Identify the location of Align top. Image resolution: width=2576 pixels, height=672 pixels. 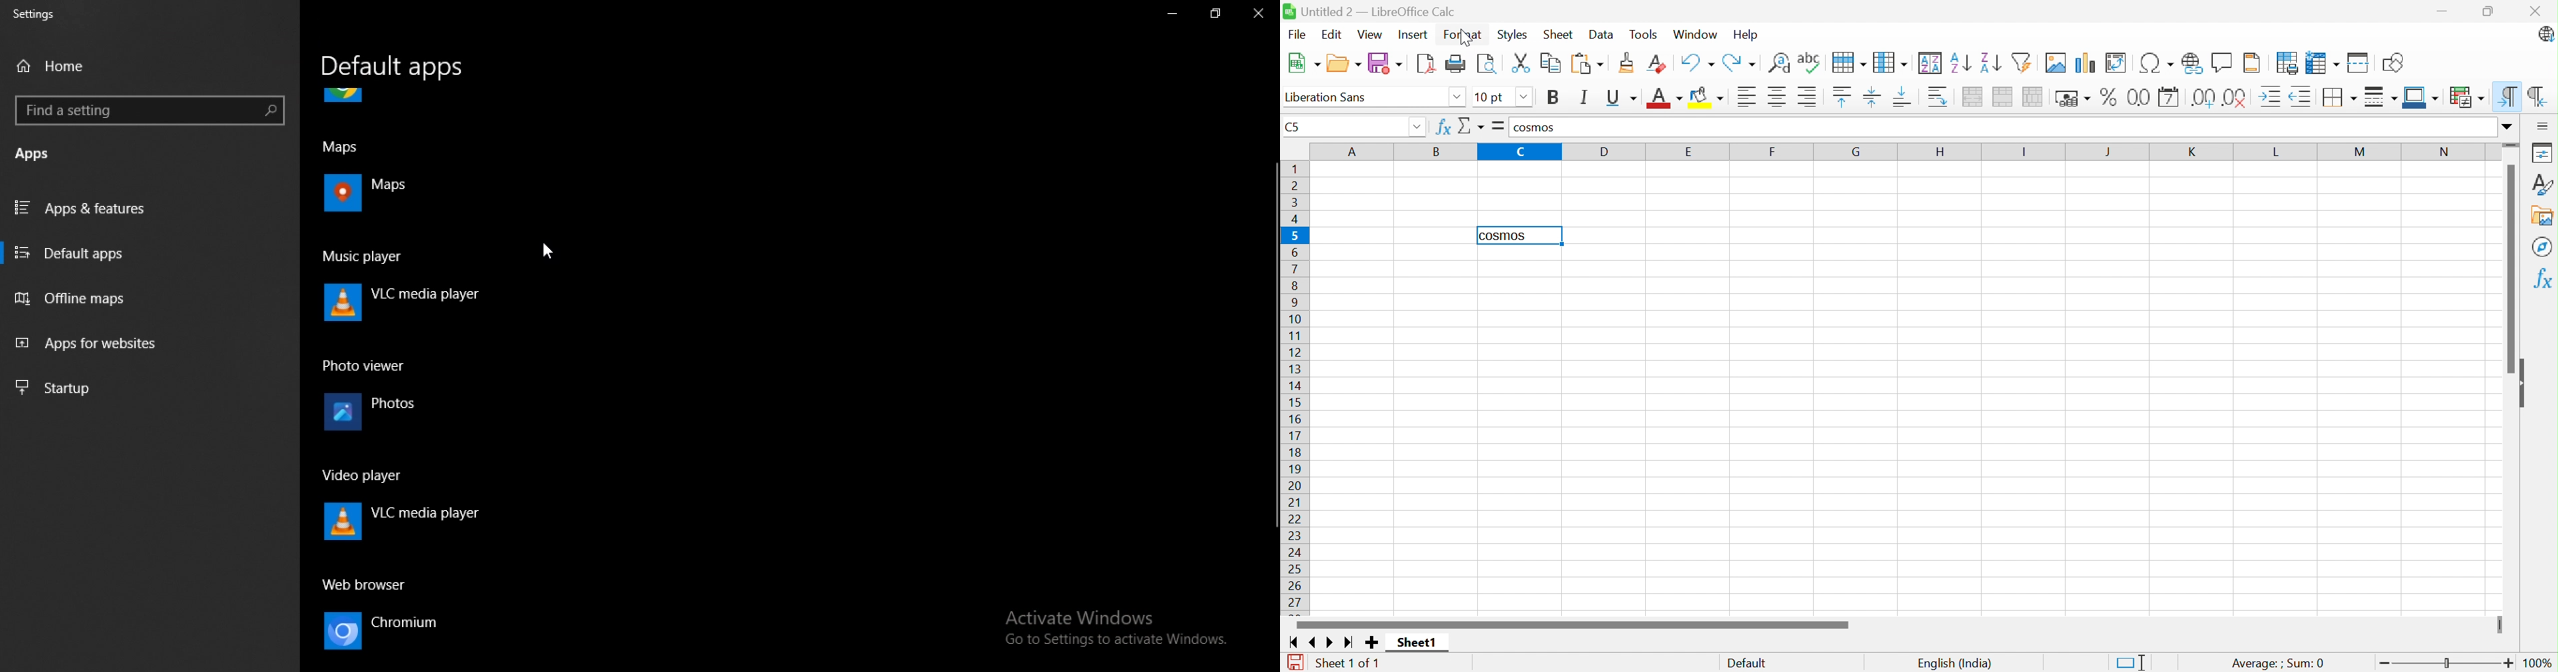
(1844, 97).